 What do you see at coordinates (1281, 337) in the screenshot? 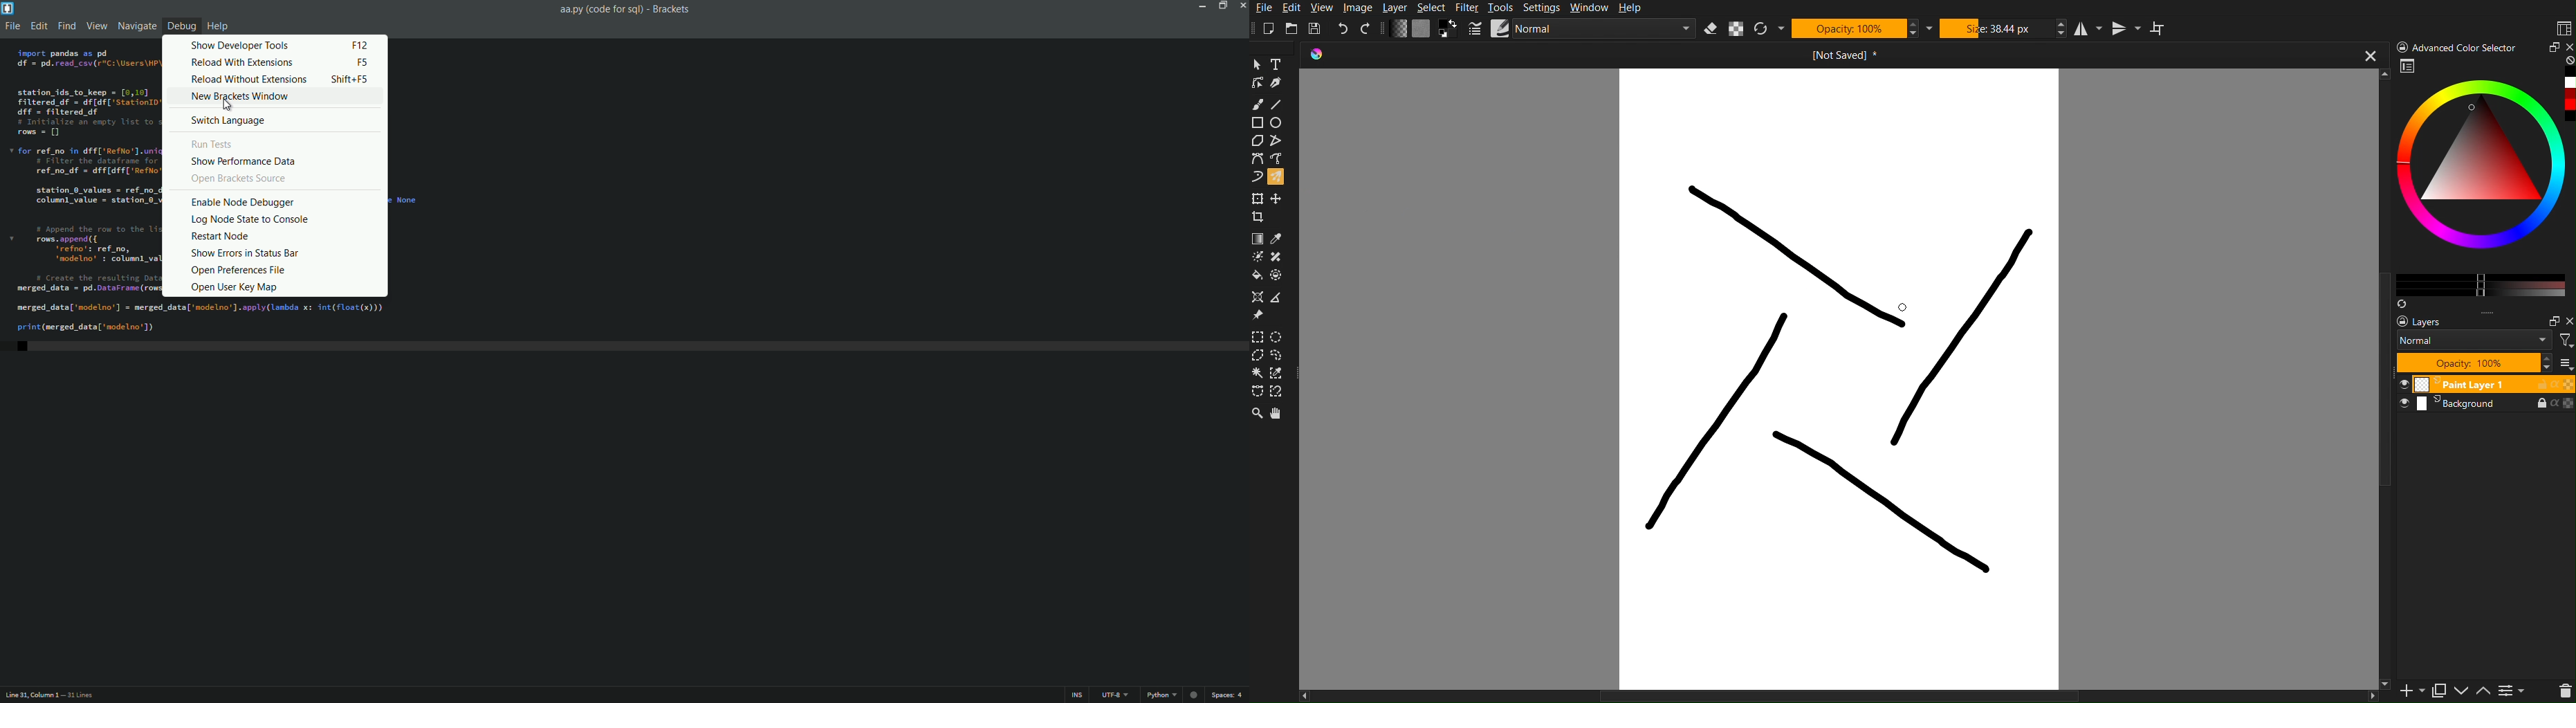
I see `Ellipse selection Tool` at bounding box center [1281, 337].